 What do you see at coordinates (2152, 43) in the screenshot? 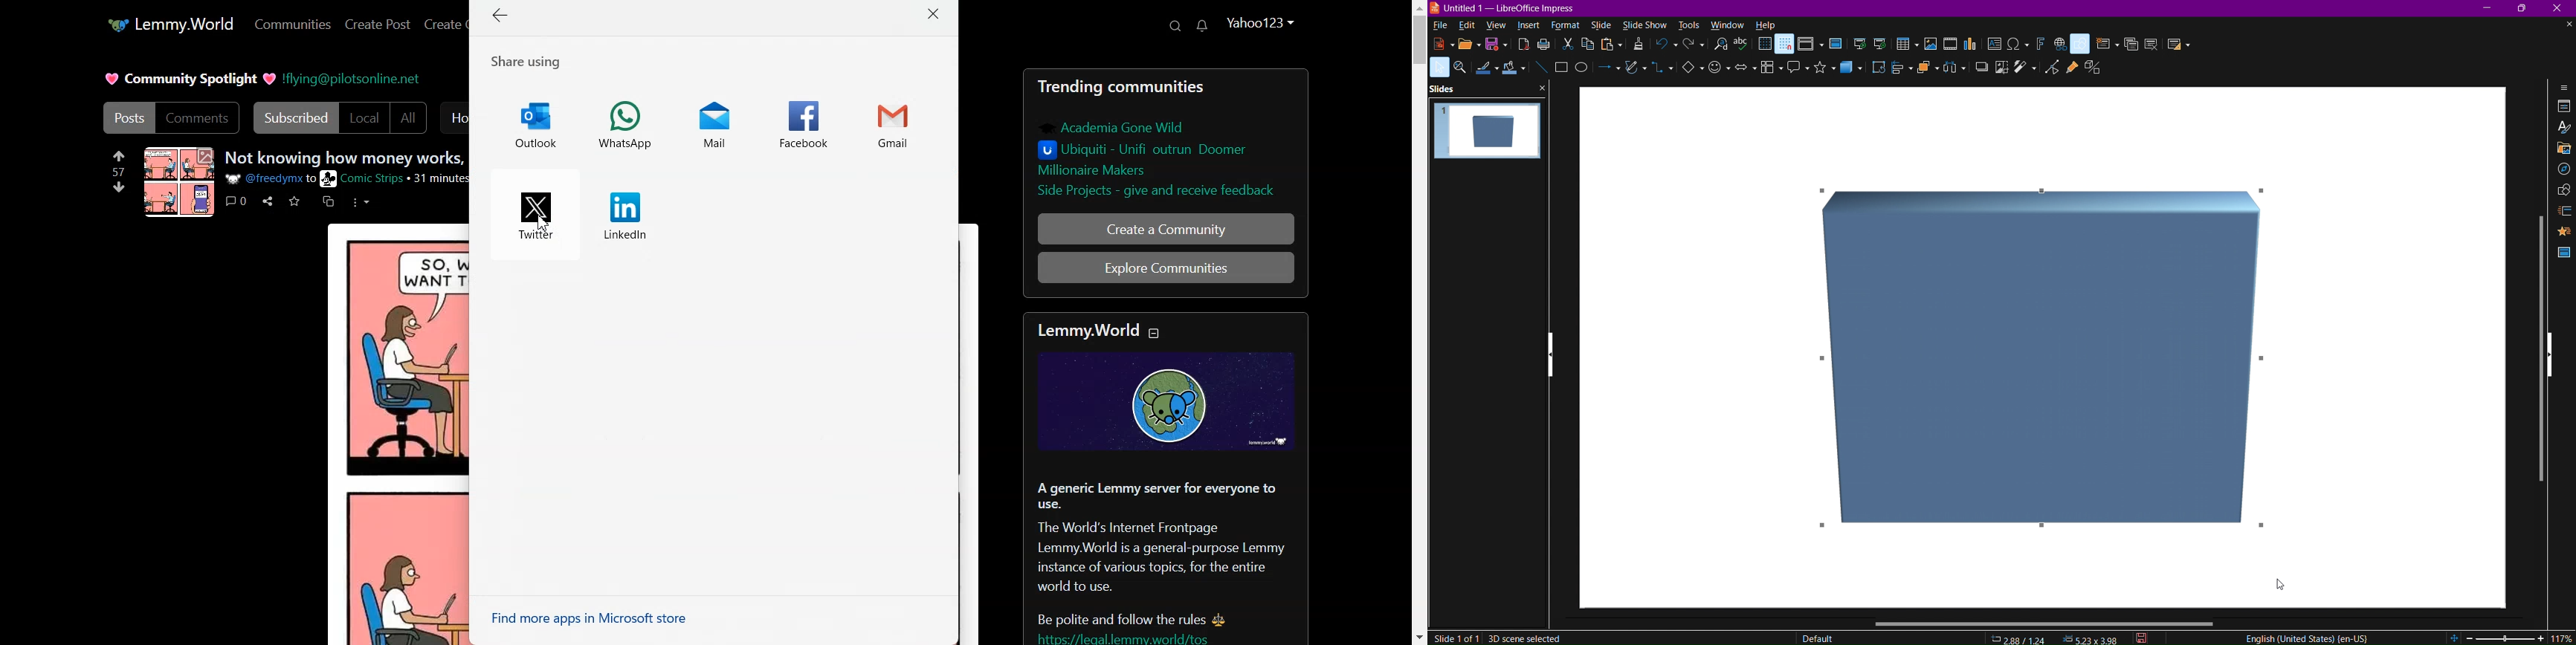
I see `Delete Slide` at bounding box center [2152, 43].